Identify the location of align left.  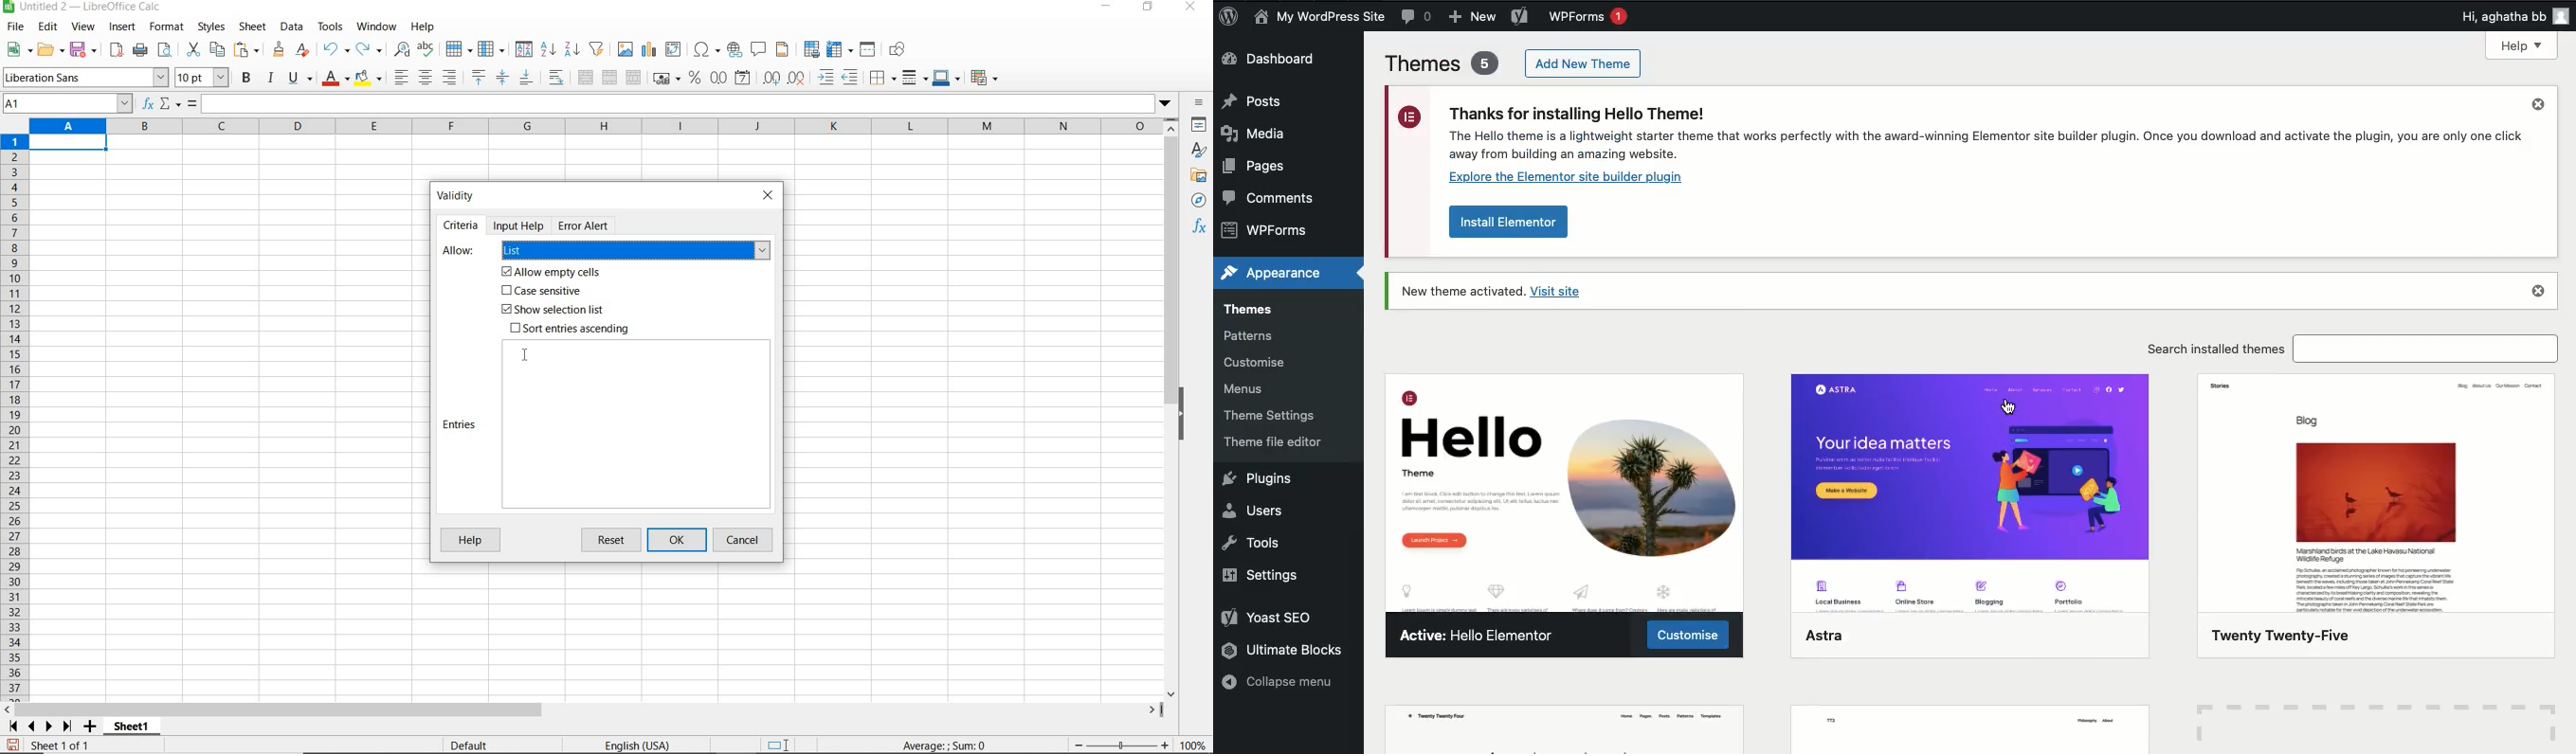
(400, 79).